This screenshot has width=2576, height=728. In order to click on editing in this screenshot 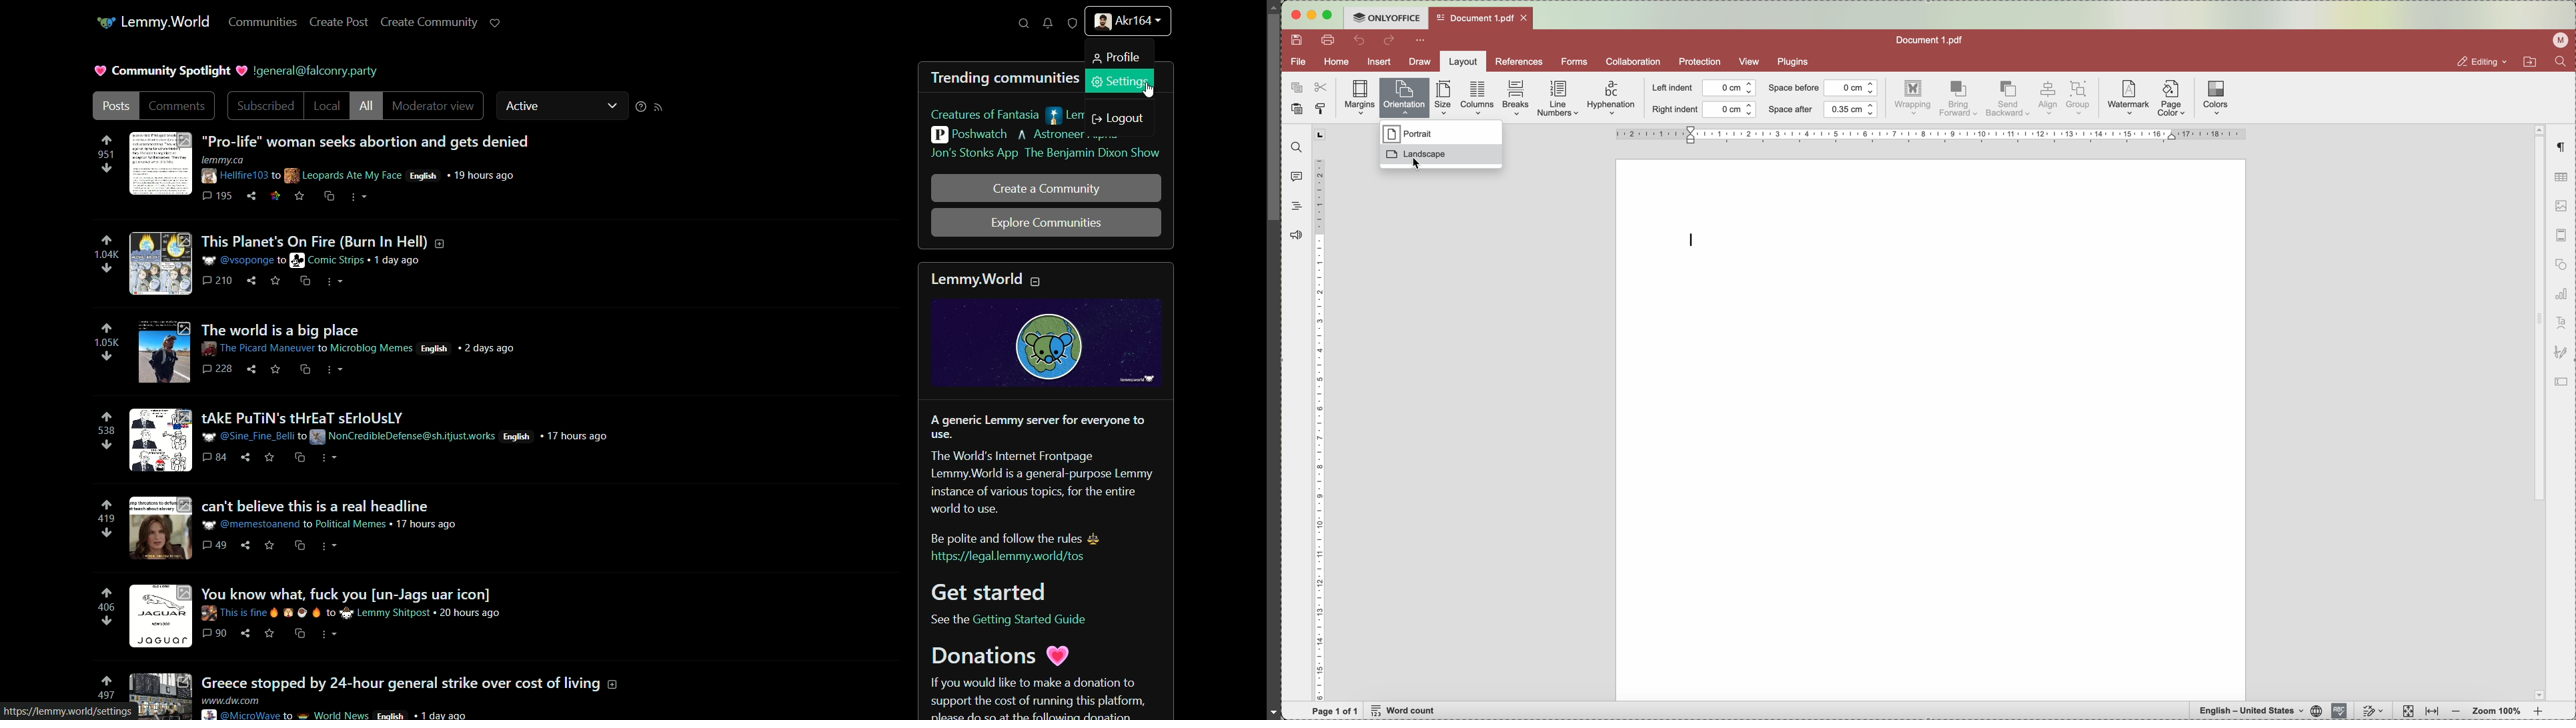, I will do `click(2473, 61)`.